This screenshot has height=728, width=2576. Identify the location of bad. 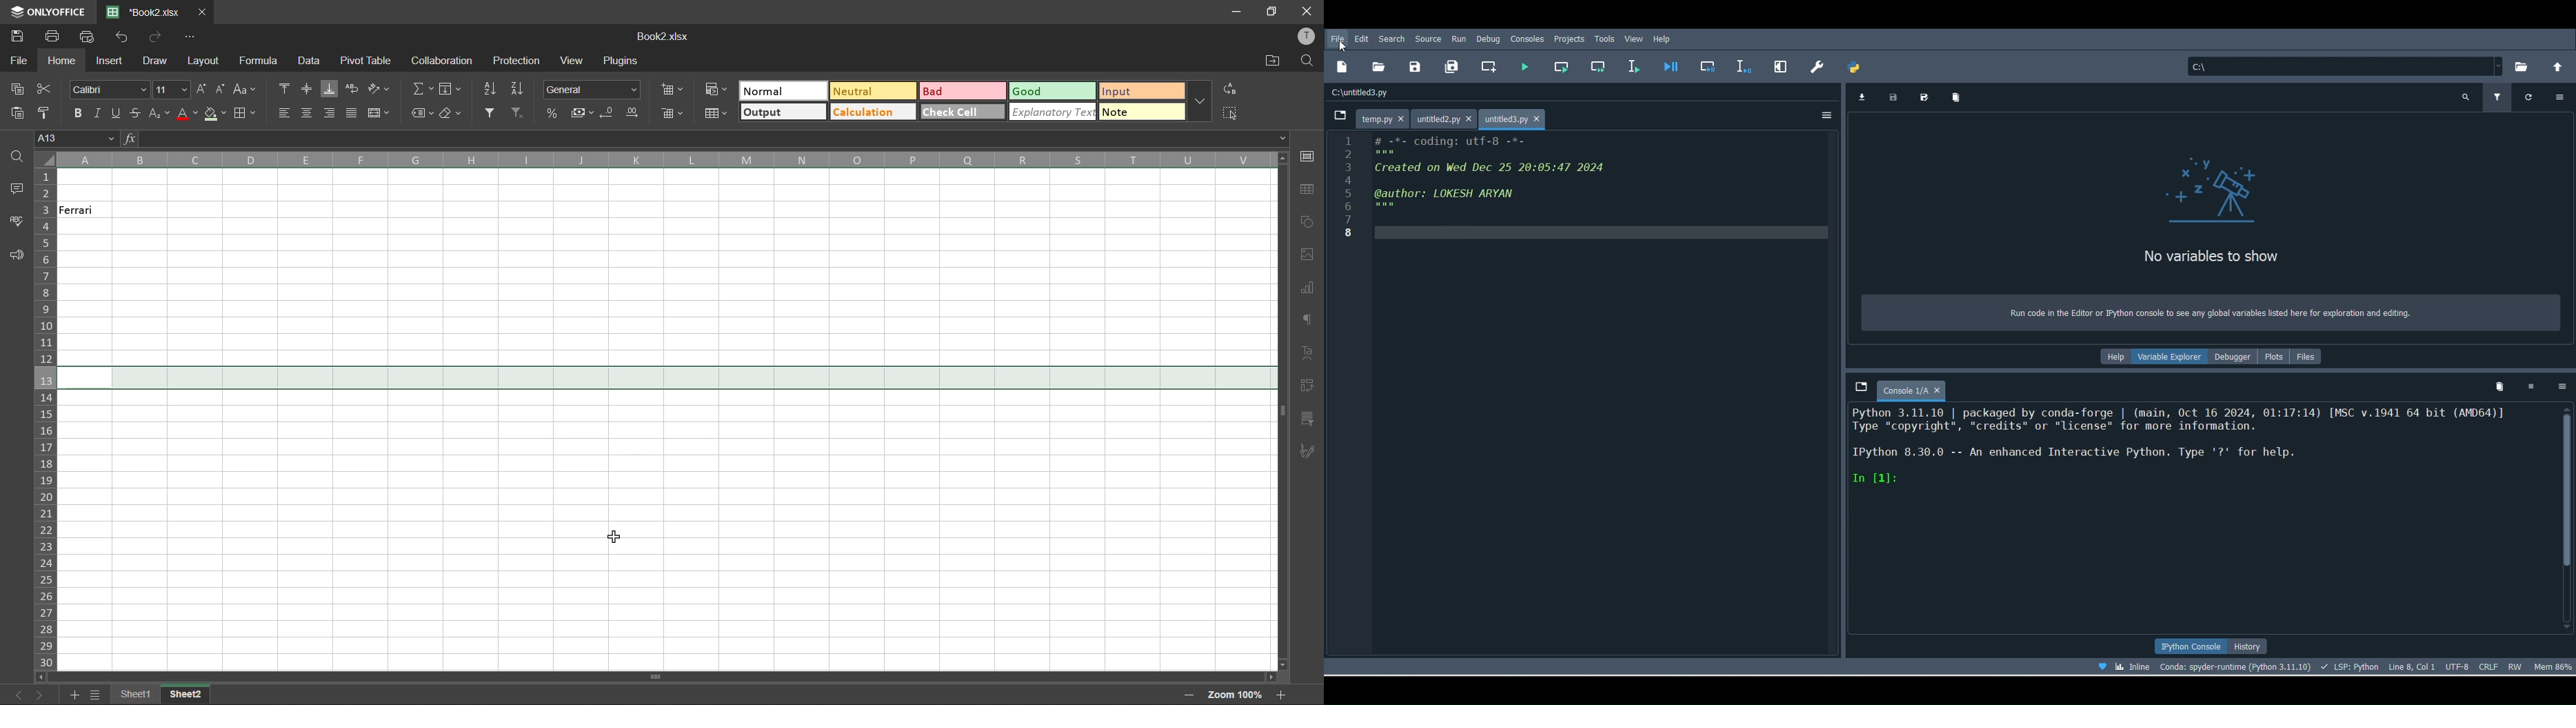
(964, 93).